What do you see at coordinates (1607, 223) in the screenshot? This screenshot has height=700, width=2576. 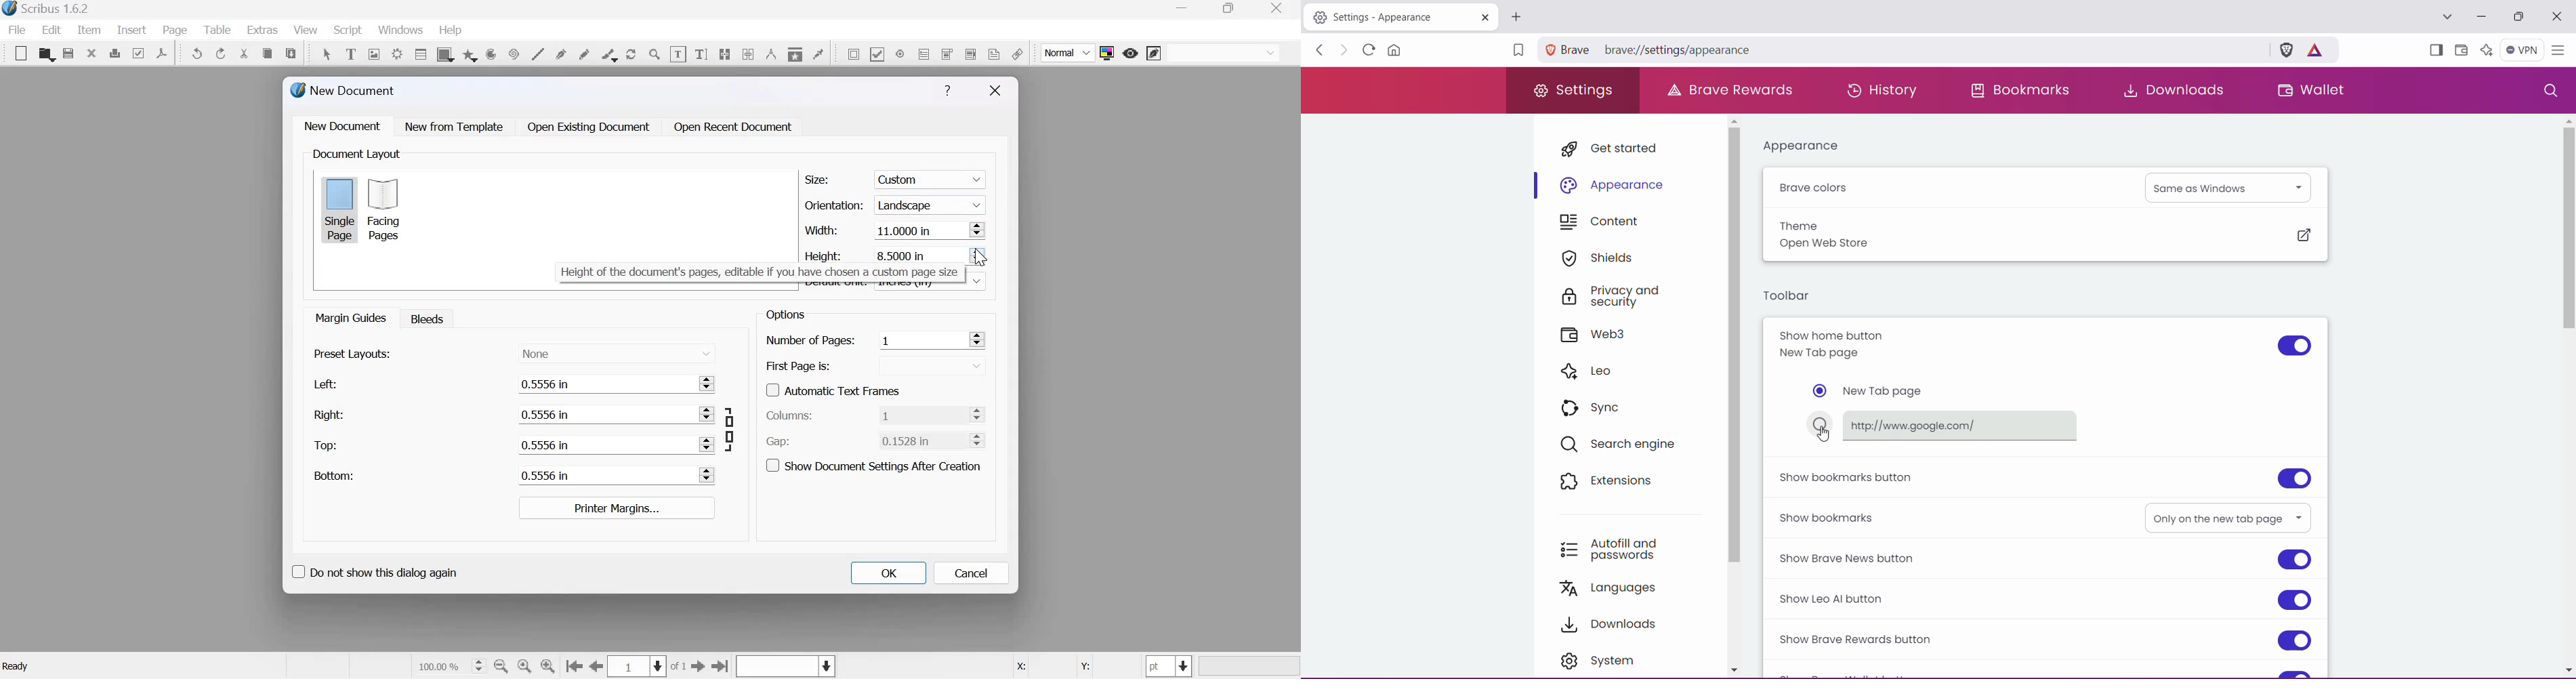 I see `Content` at bounding box center [1607, 223].